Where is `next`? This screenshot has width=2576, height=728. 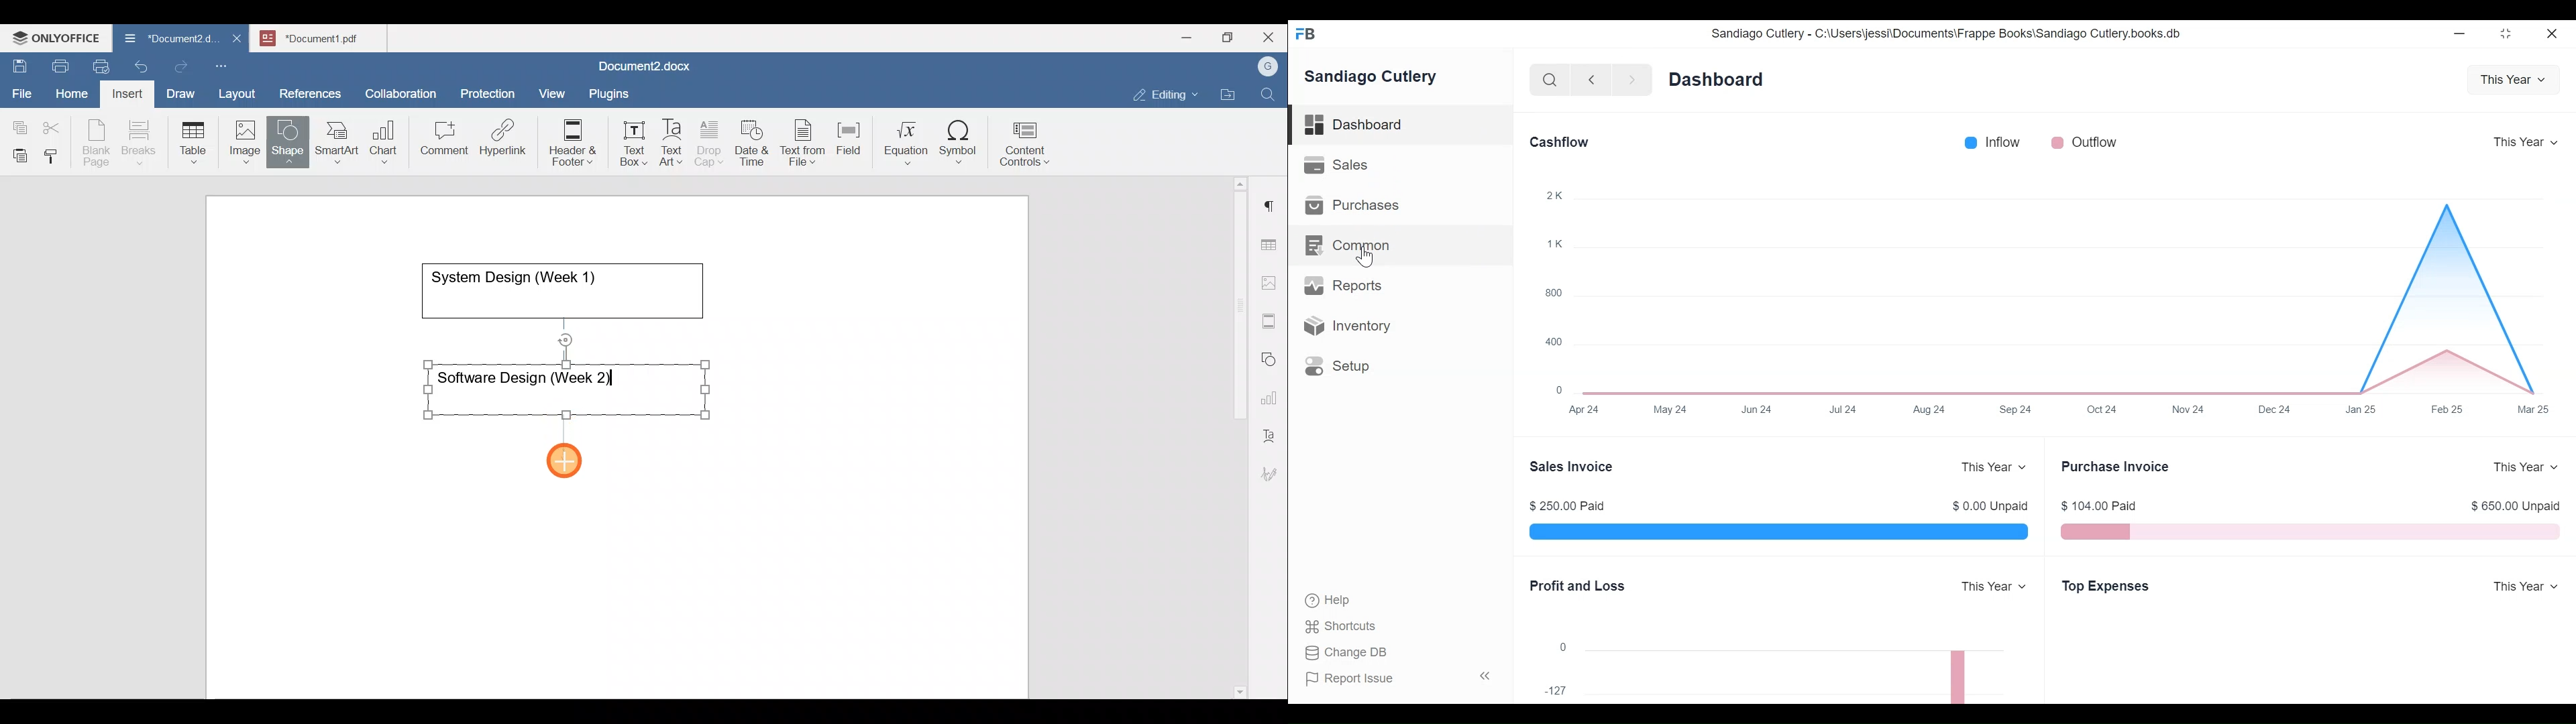 next is located at coordinates (1627, 78).